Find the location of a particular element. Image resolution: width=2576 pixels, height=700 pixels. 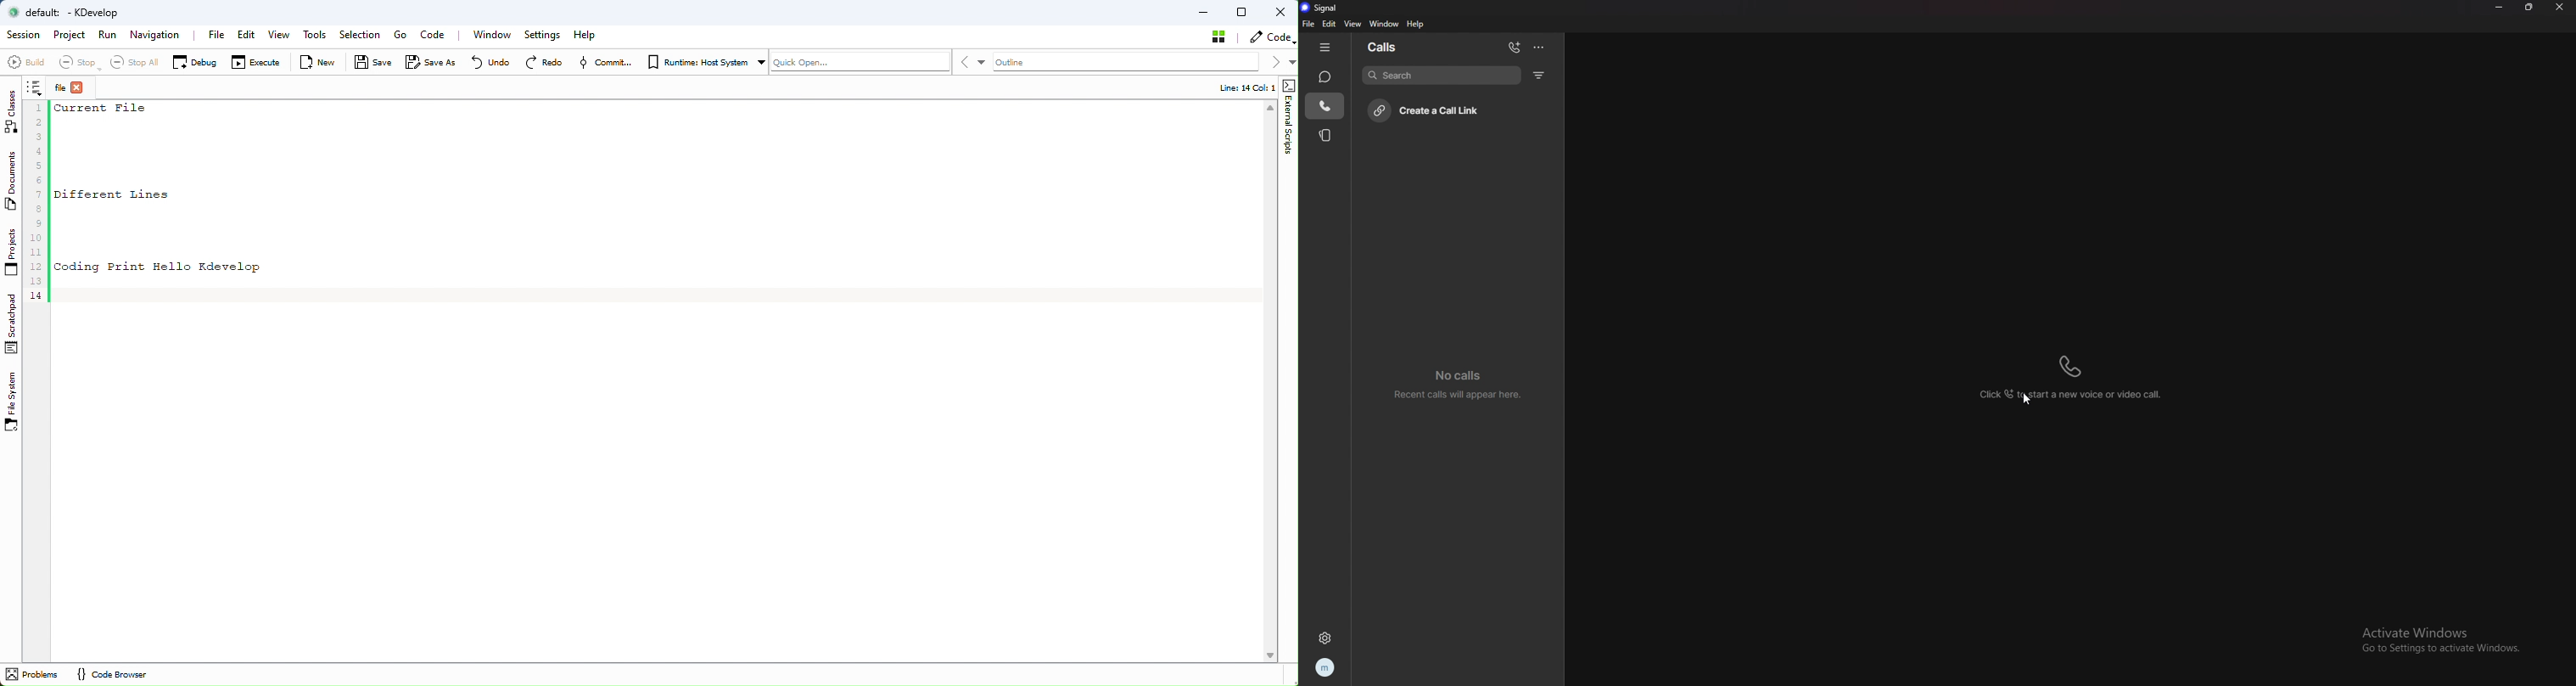

Save is located at coordinates (372, 63).